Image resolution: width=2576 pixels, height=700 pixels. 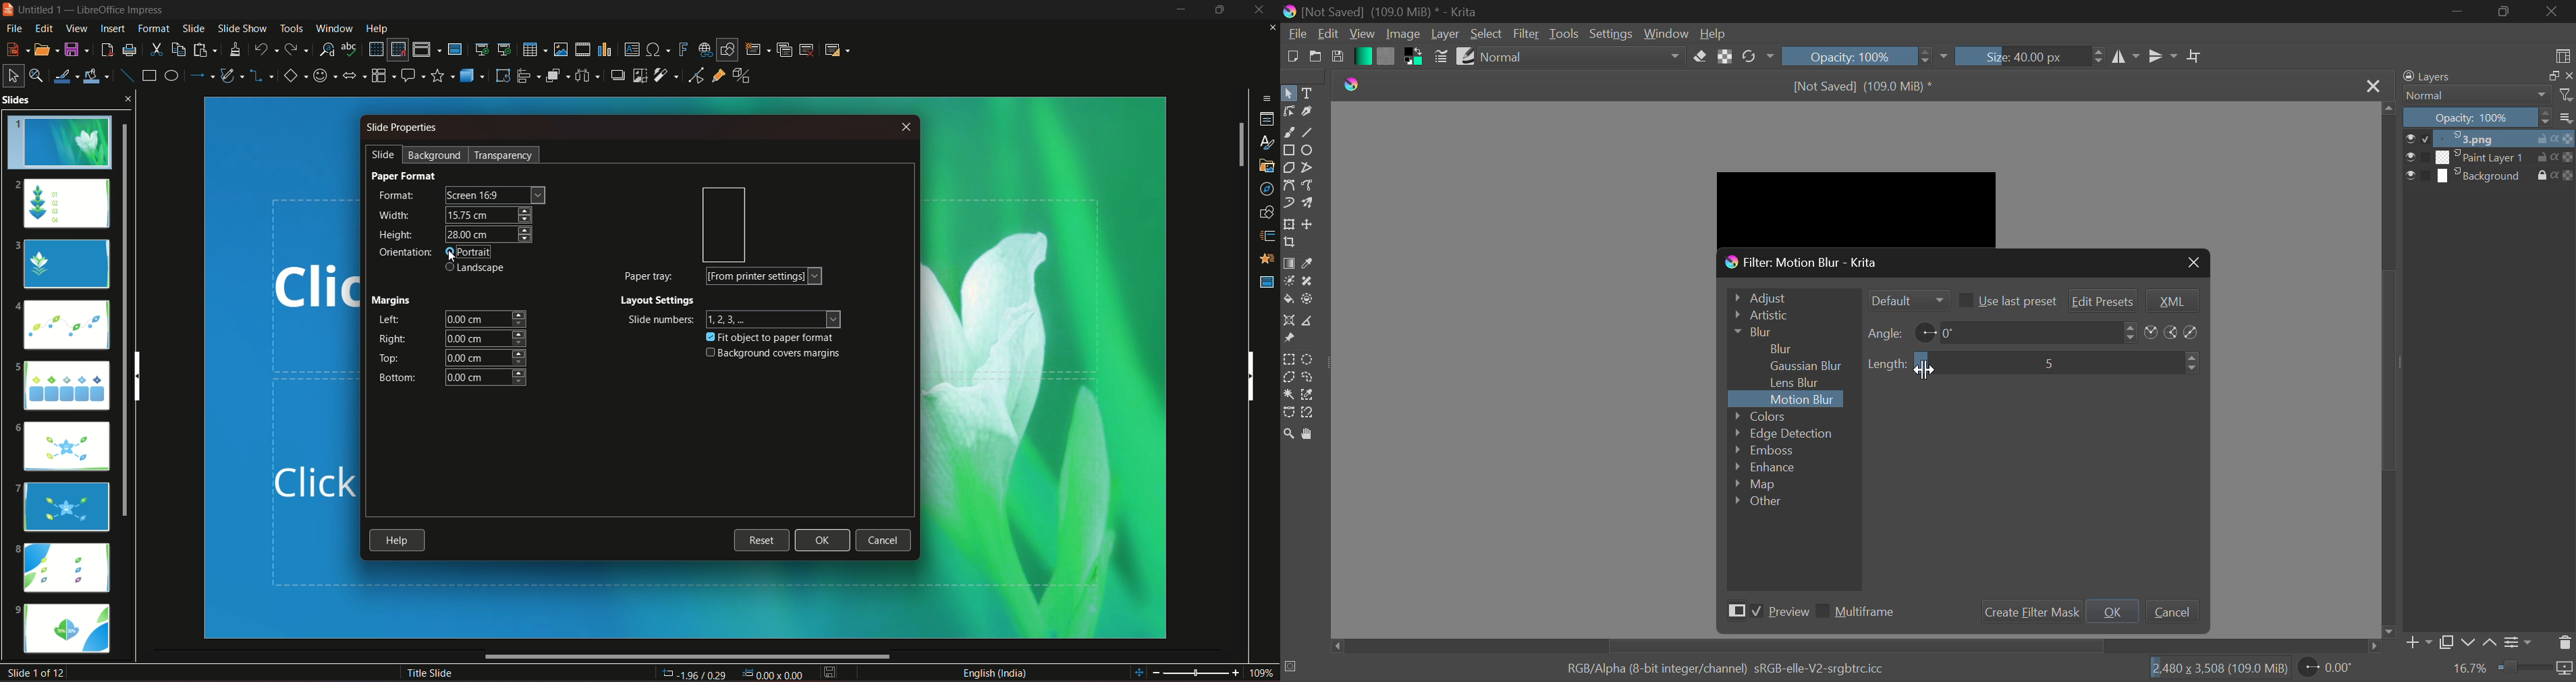 I want to click on copy , so click(x=177, y=48).